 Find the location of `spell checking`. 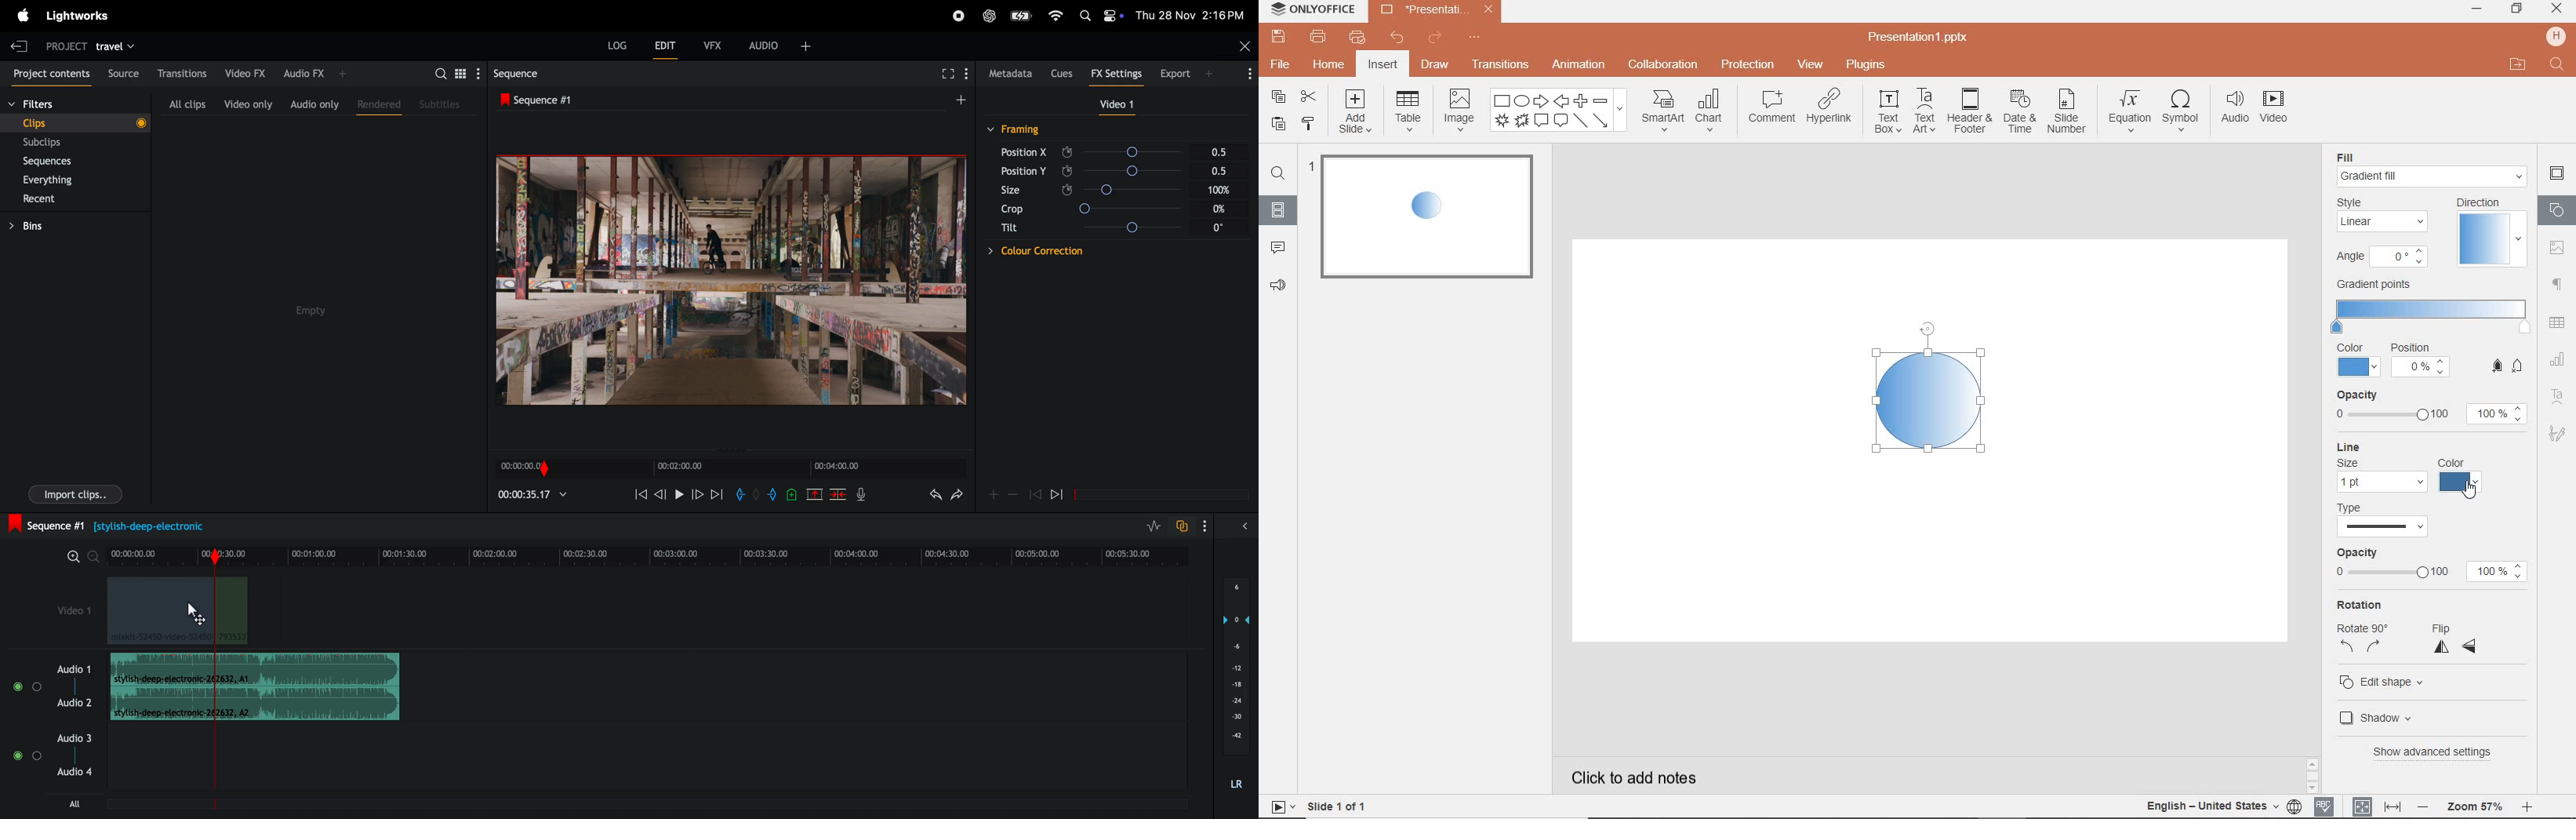

spell checking is located at coordinates (2324, 805).